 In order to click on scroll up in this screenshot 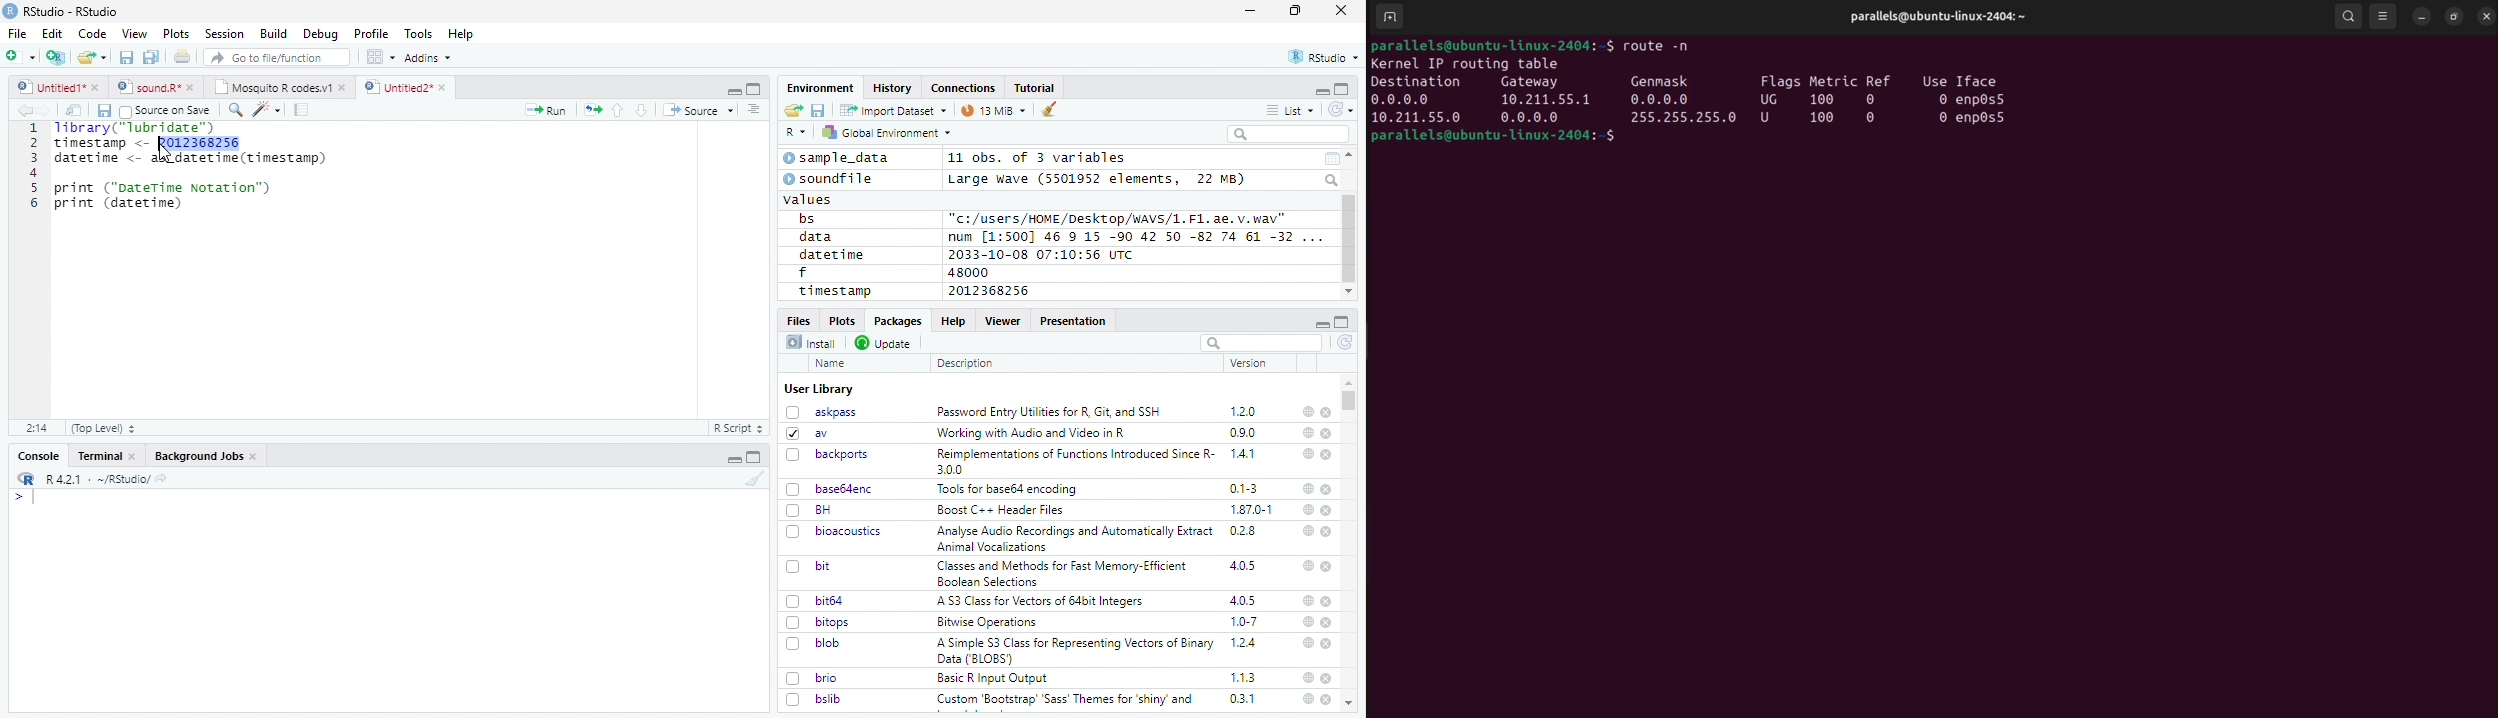, I will do `click(1351, 155)`.